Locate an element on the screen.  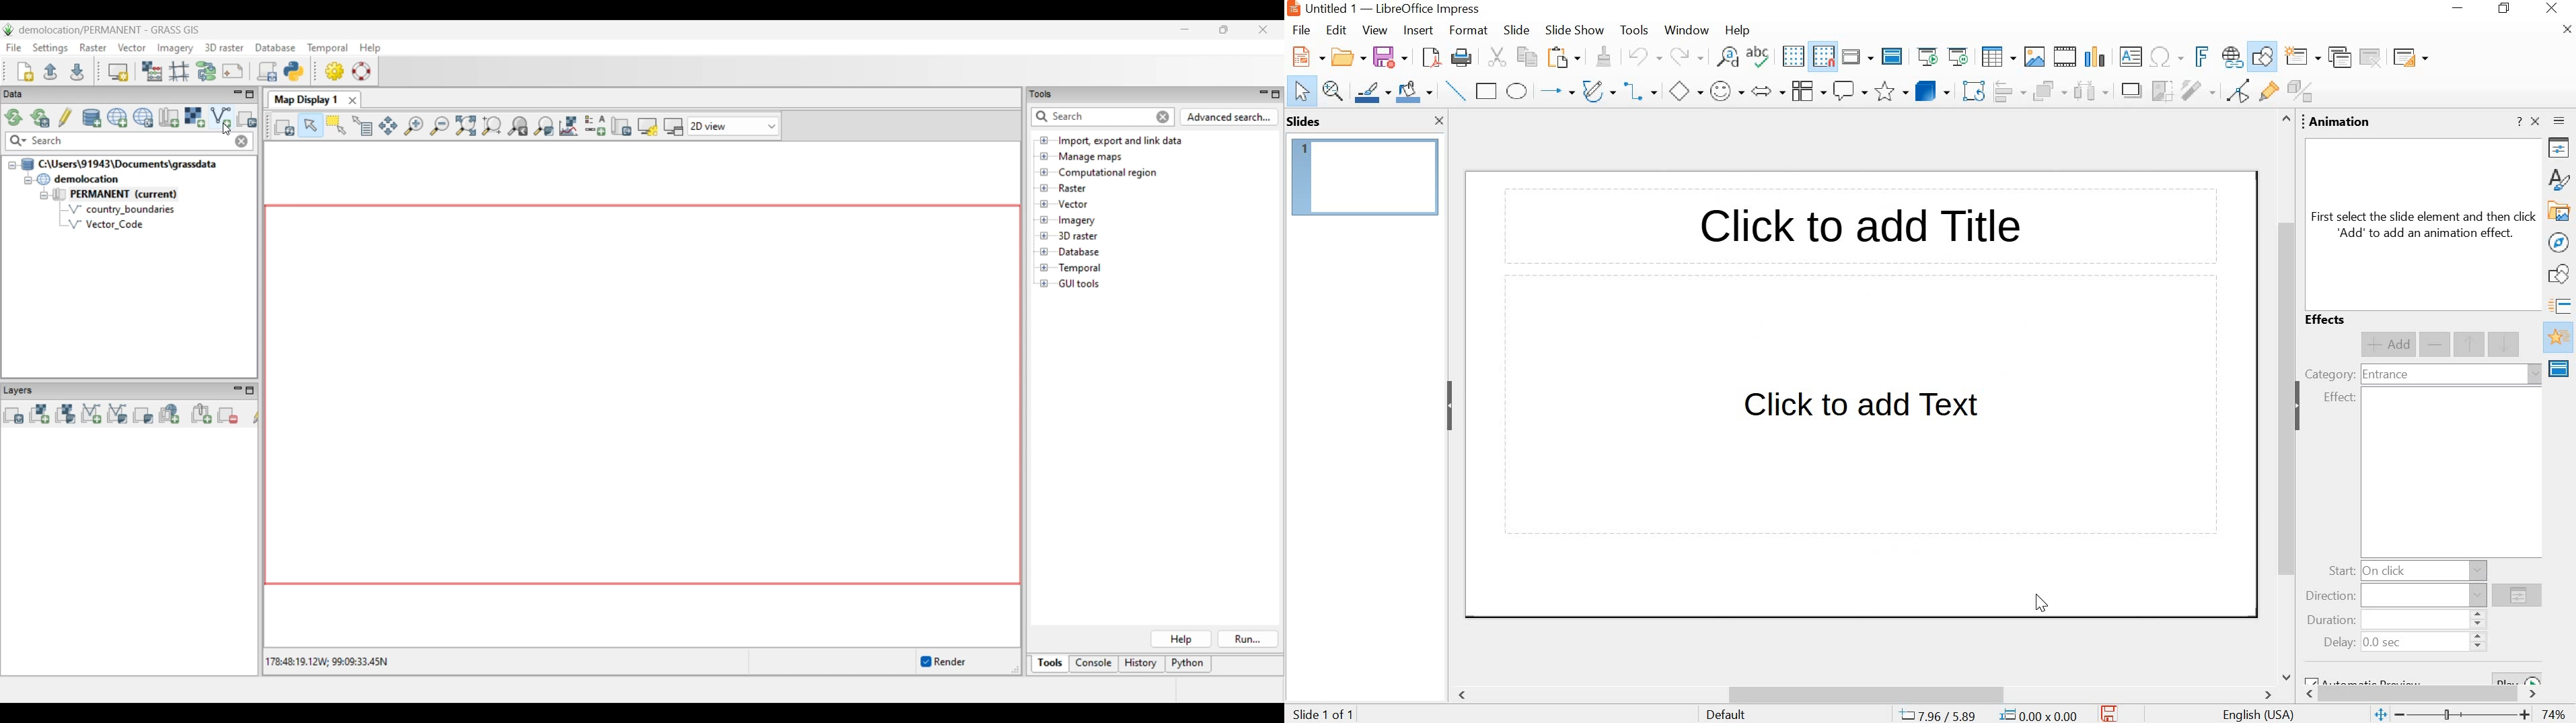
arrange is located at coordinates (2048, 92).